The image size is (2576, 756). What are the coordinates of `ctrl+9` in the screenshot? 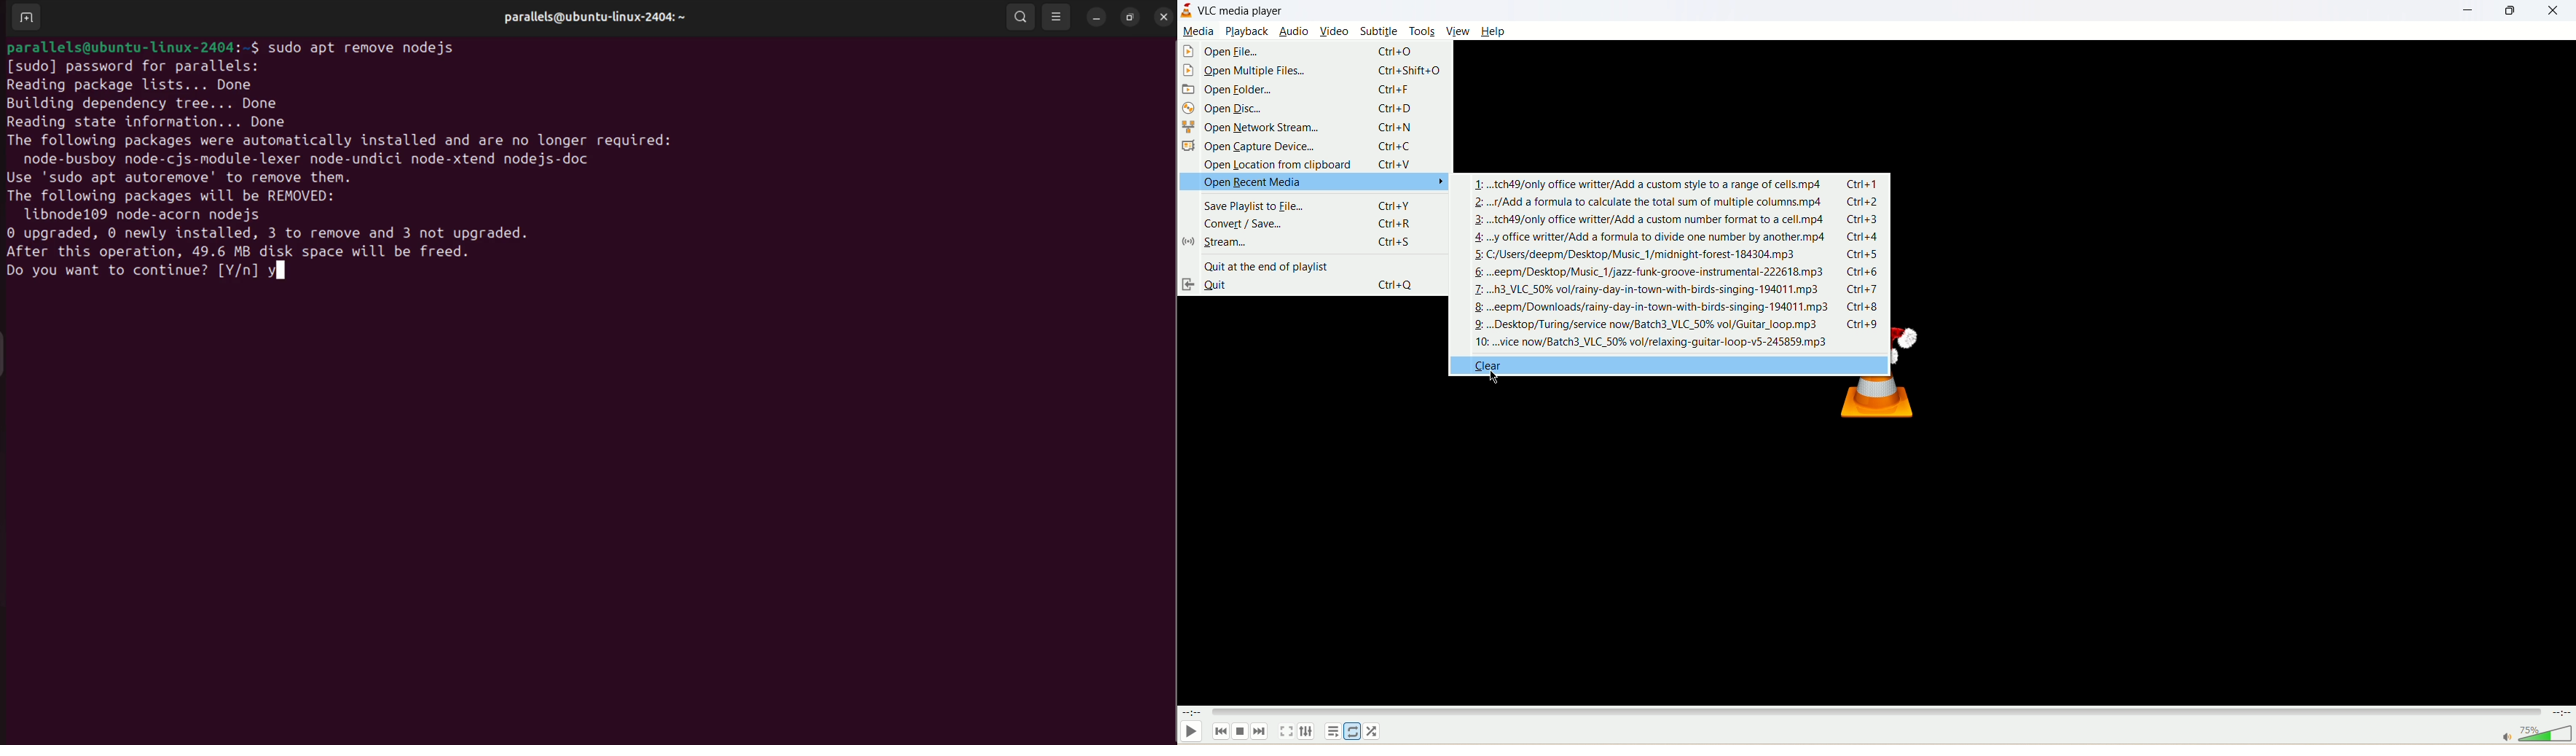 It's located at (1866, 324).